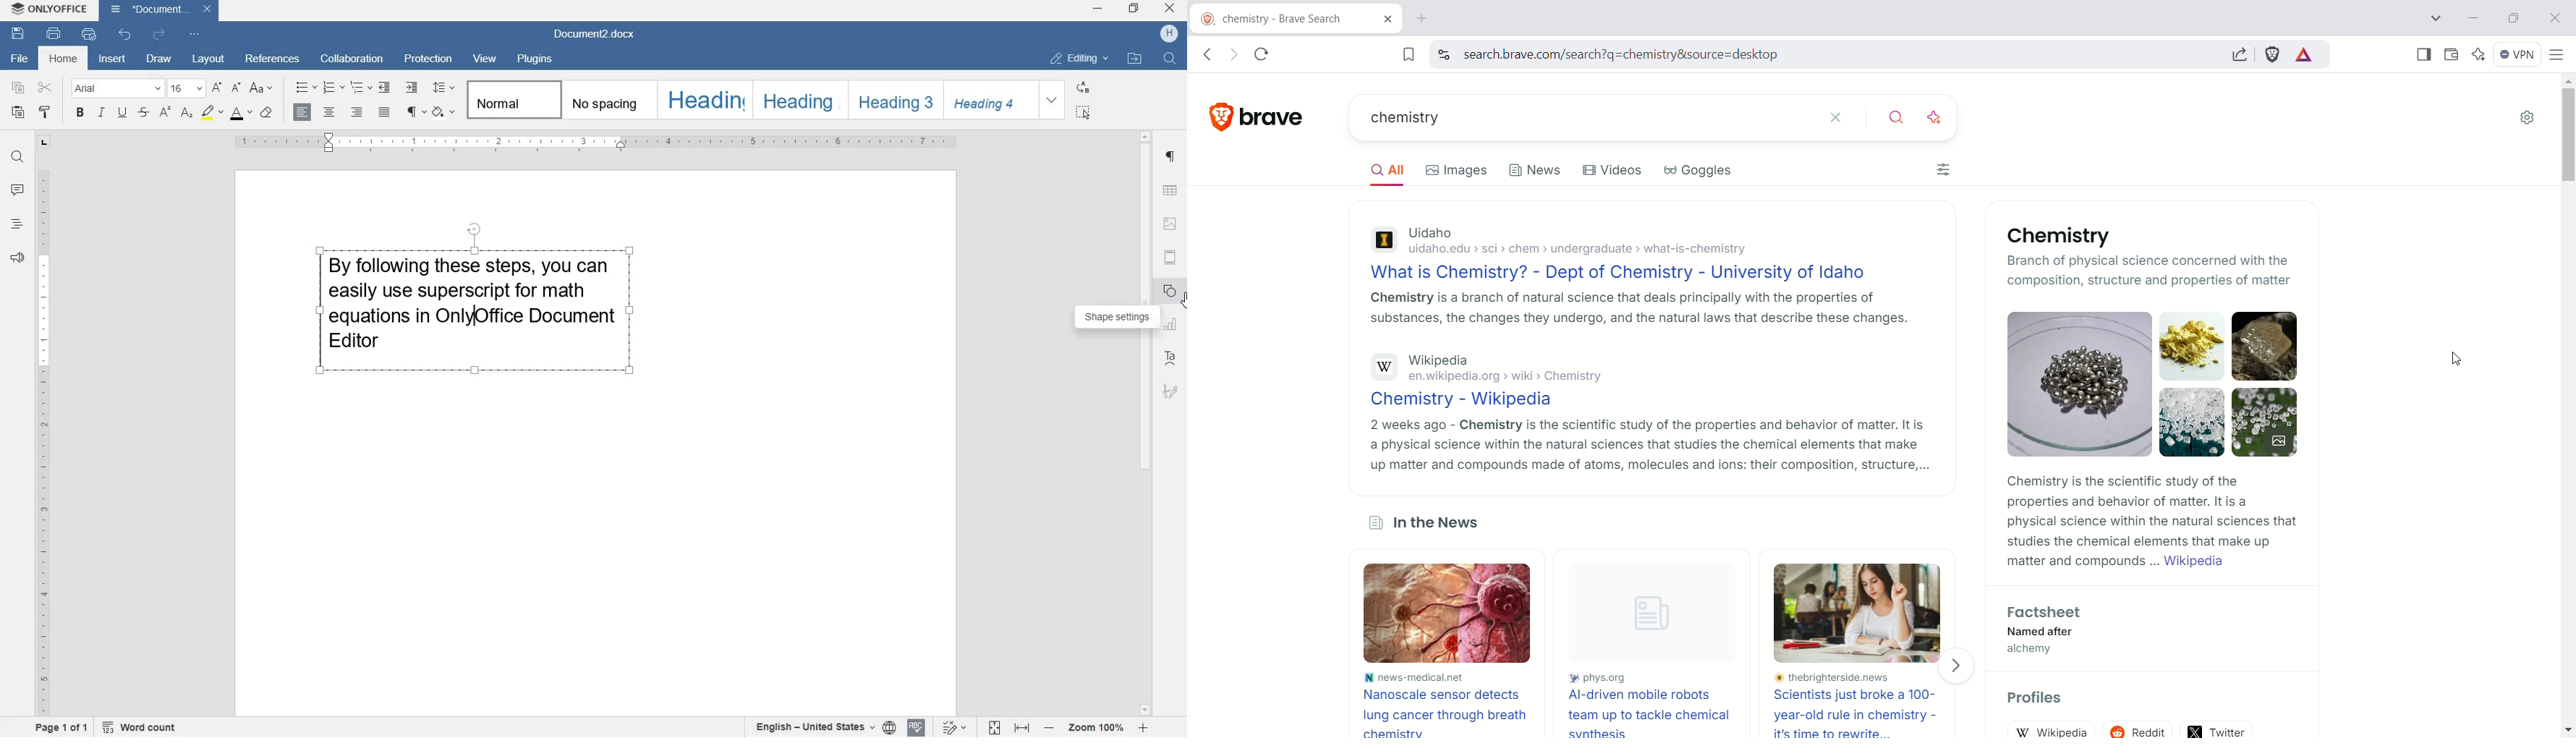  I want to click on paragraph settings, so click(1170, 157).